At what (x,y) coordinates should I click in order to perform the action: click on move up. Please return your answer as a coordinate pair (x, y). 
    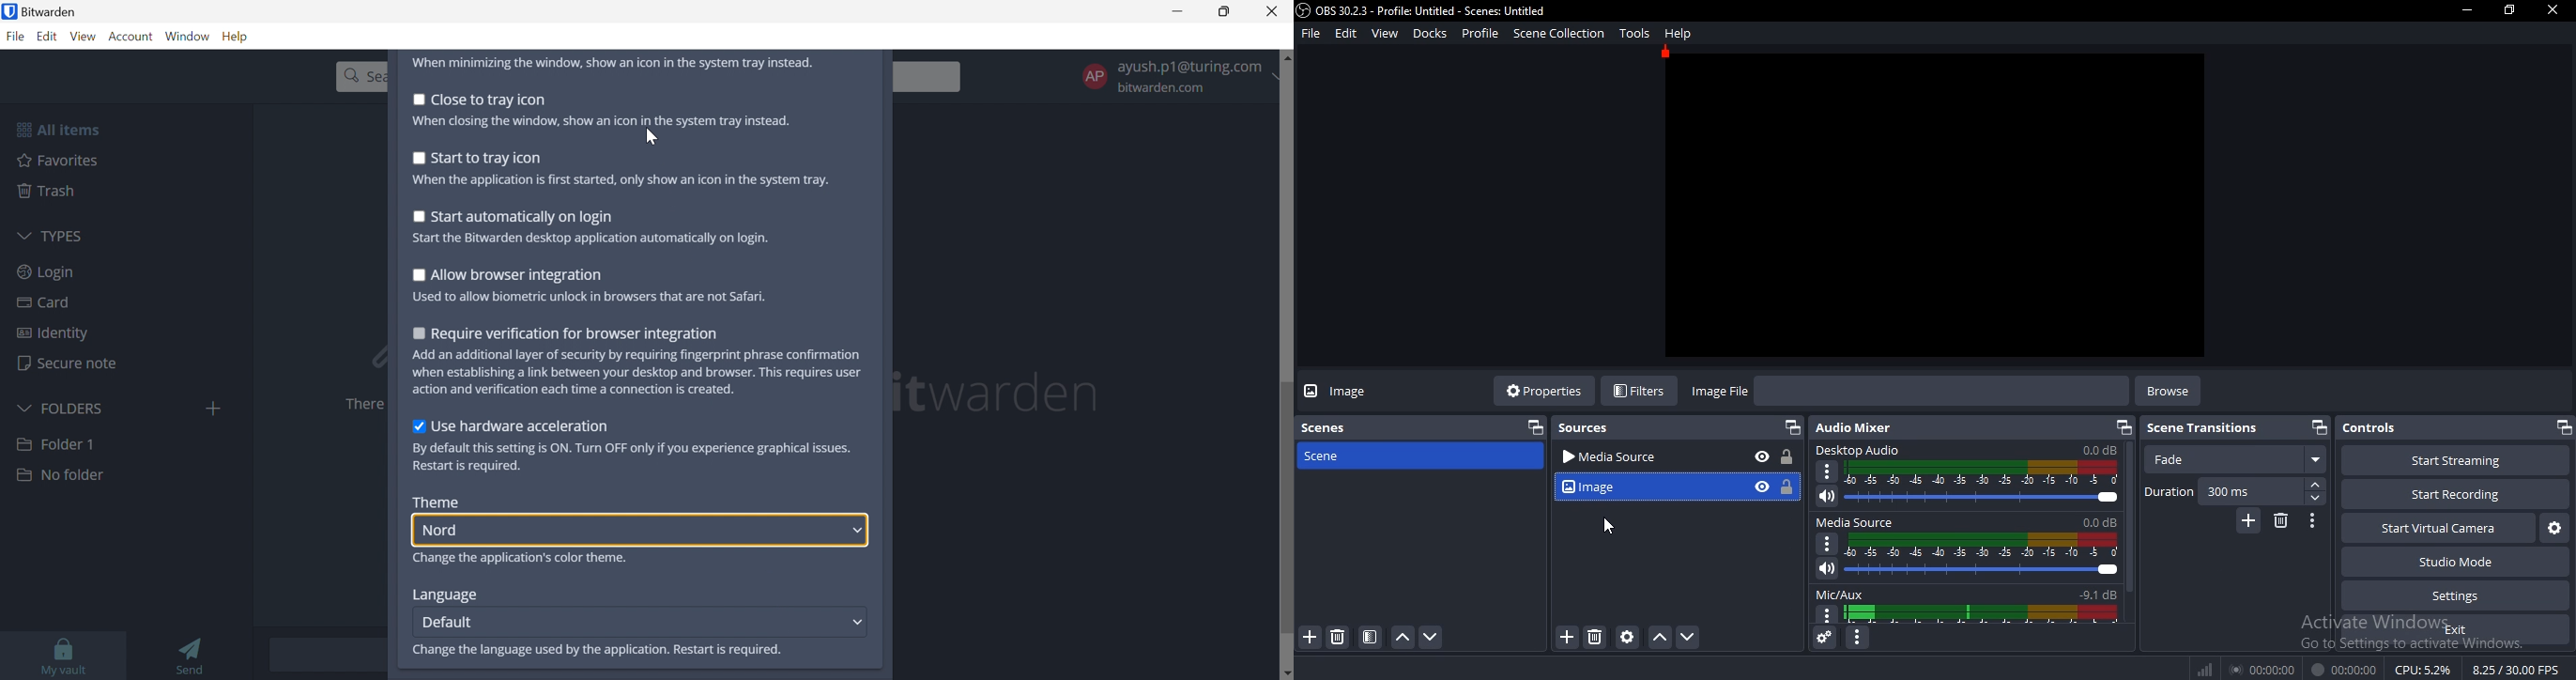
    Looking at the image, I should click on (1658, 638).